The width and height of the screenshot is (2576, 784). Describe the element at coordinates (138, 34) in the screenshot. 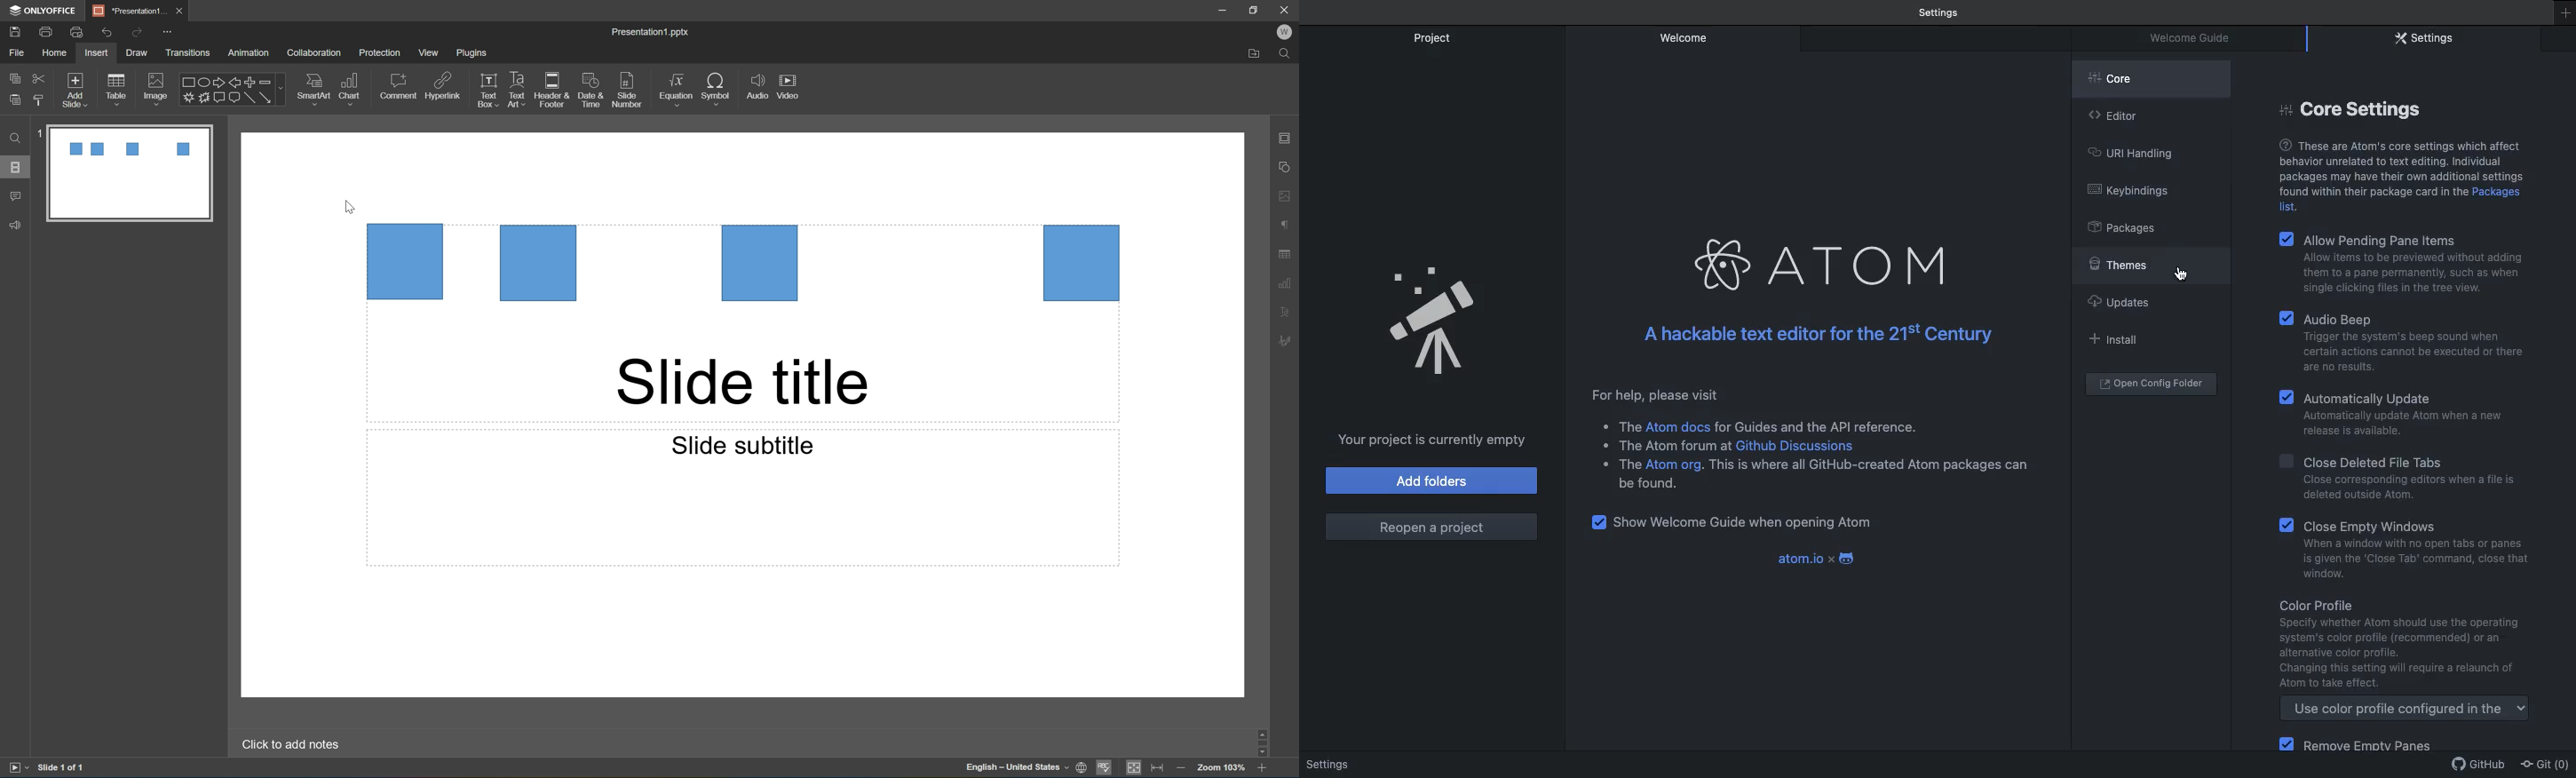

I see `Redo` at that location.